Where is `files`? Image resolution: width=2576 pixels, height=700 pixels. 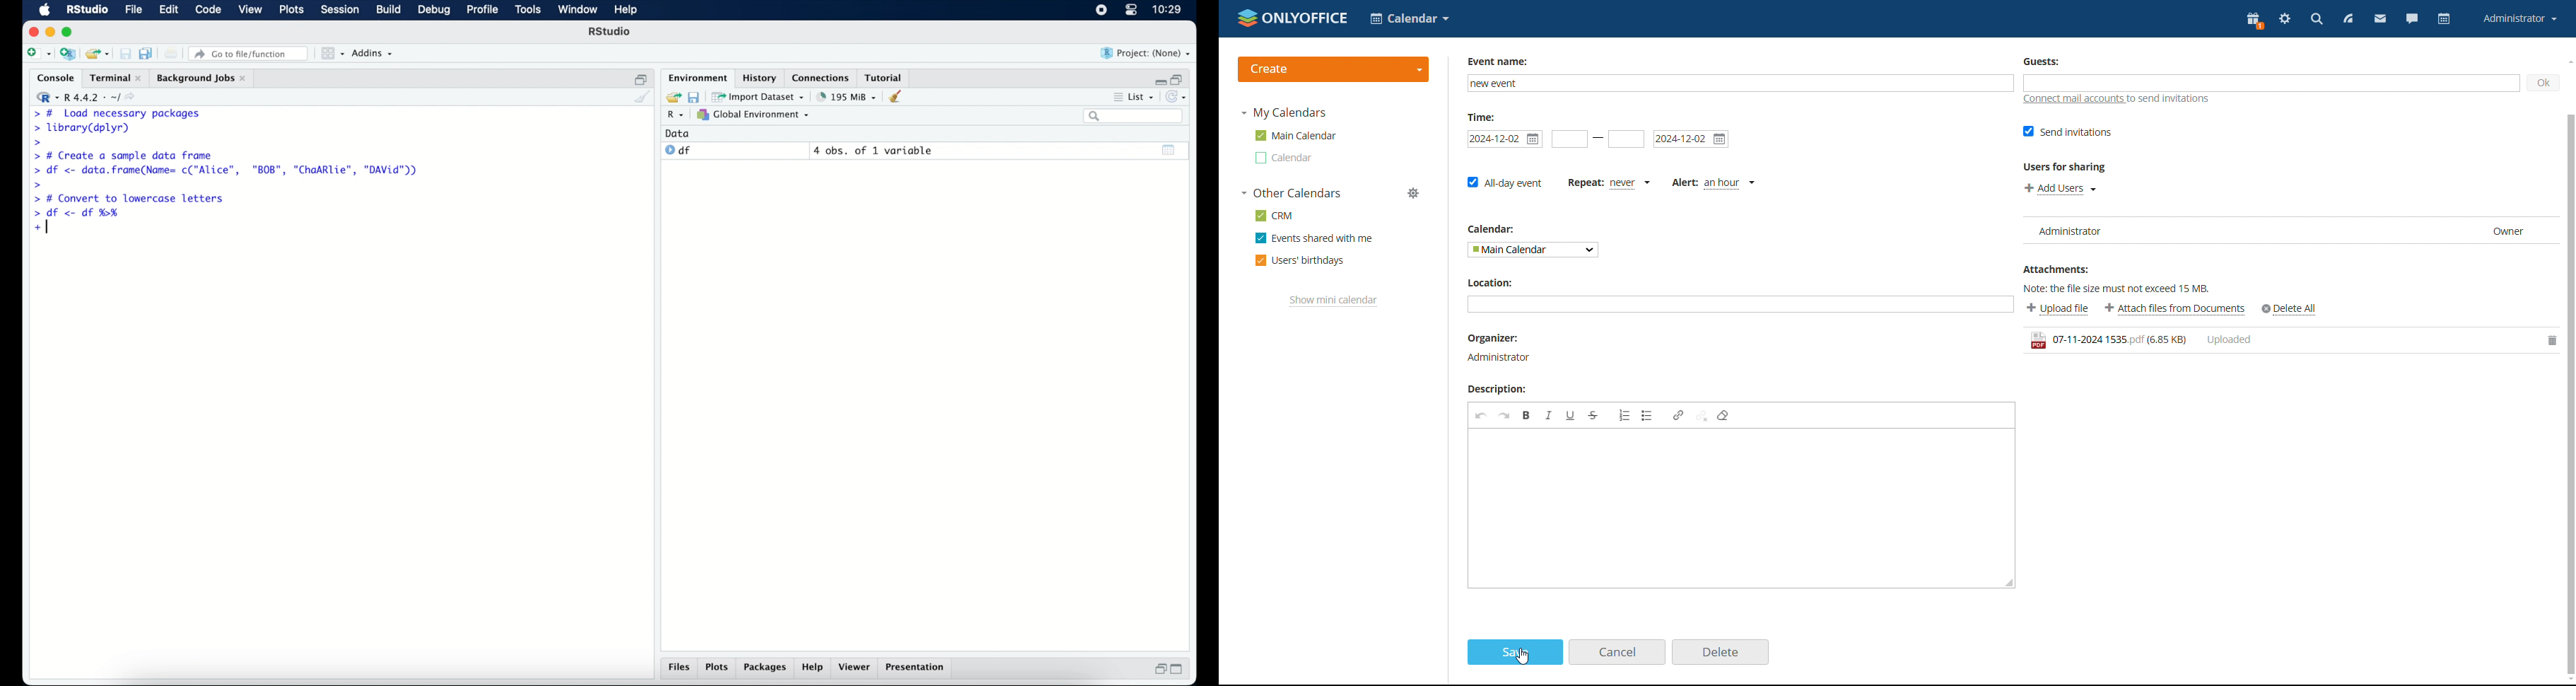
files is located at coordinates (679, 669).